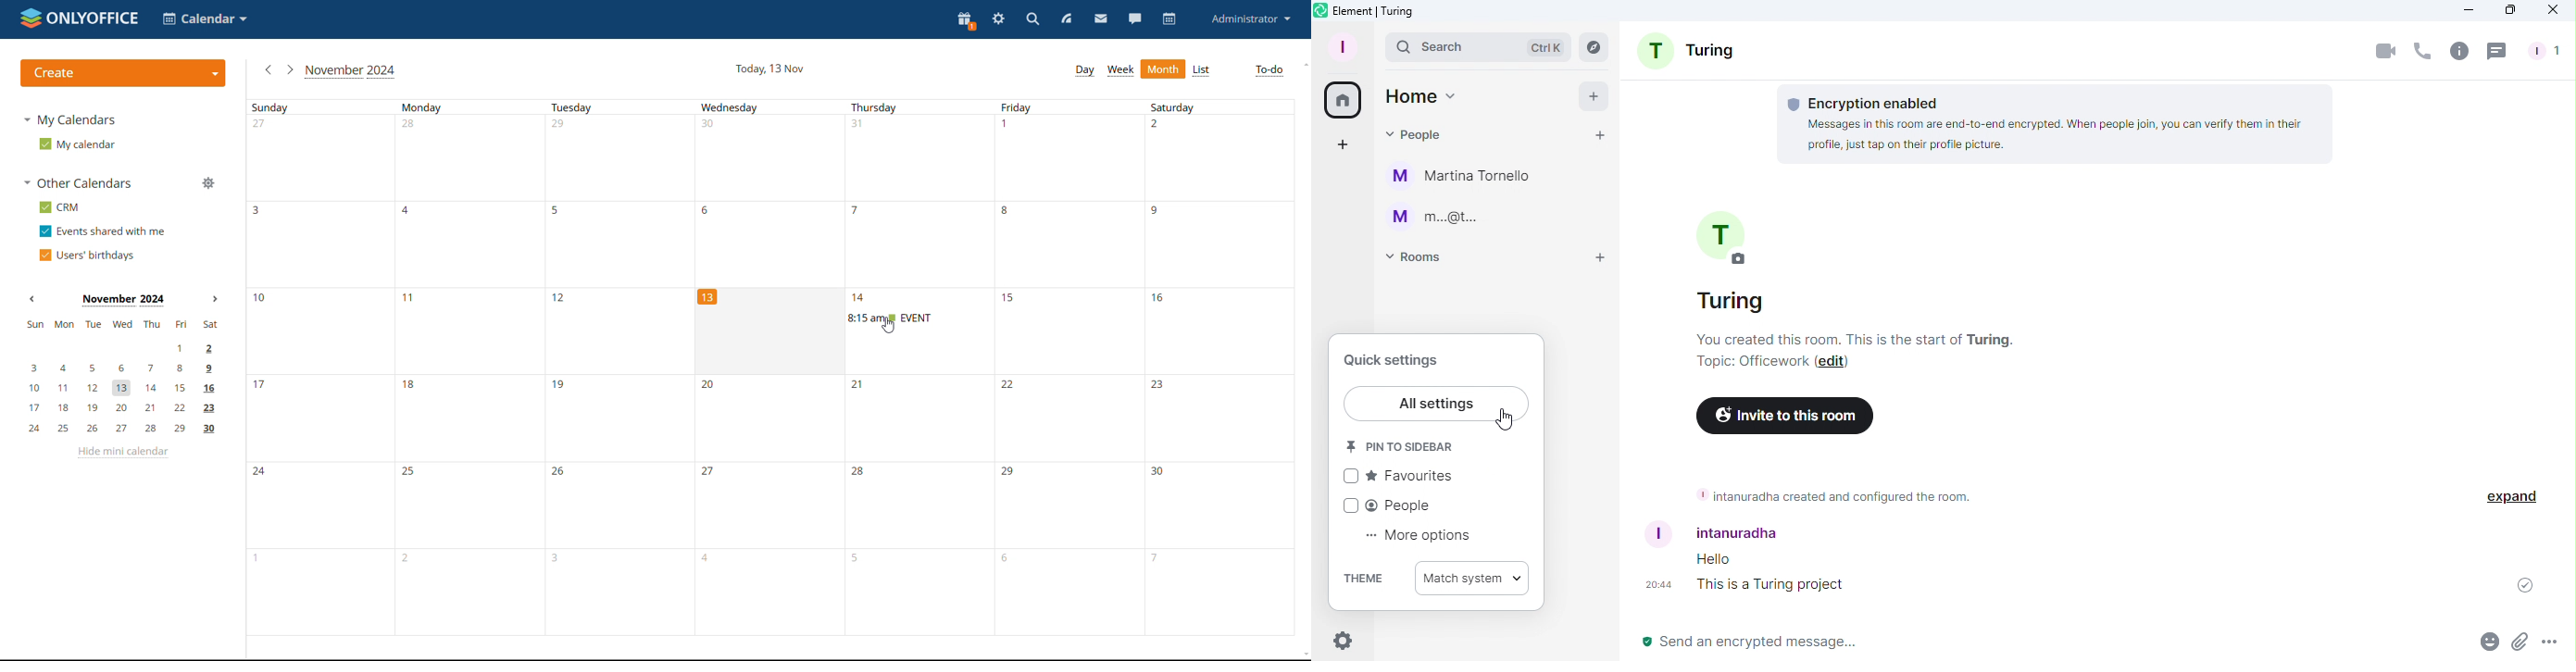 The height and width of the screenshot is (672, 2576). What do you see at coordinates (1782, 417) in the screenshot?
I see `Invite to this room` at bounding box center [1782, 417].